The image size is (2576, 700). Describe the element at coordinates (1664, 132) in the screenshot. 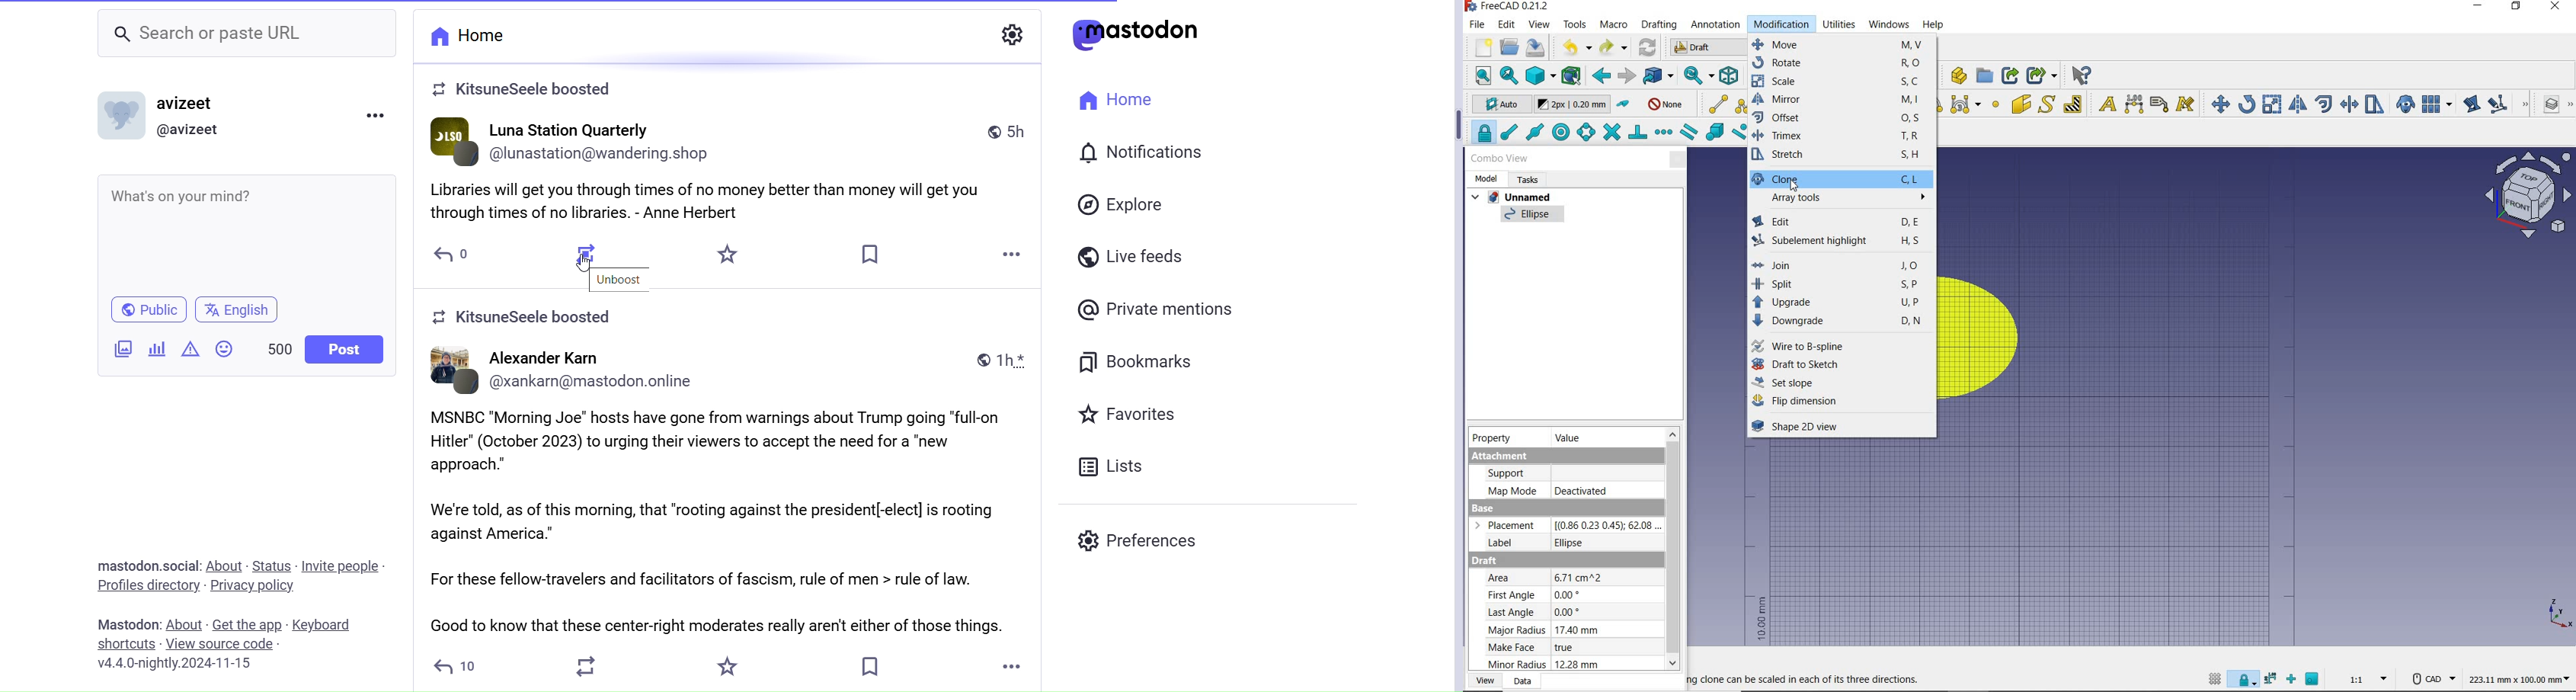

I see `snap extension` at that location.